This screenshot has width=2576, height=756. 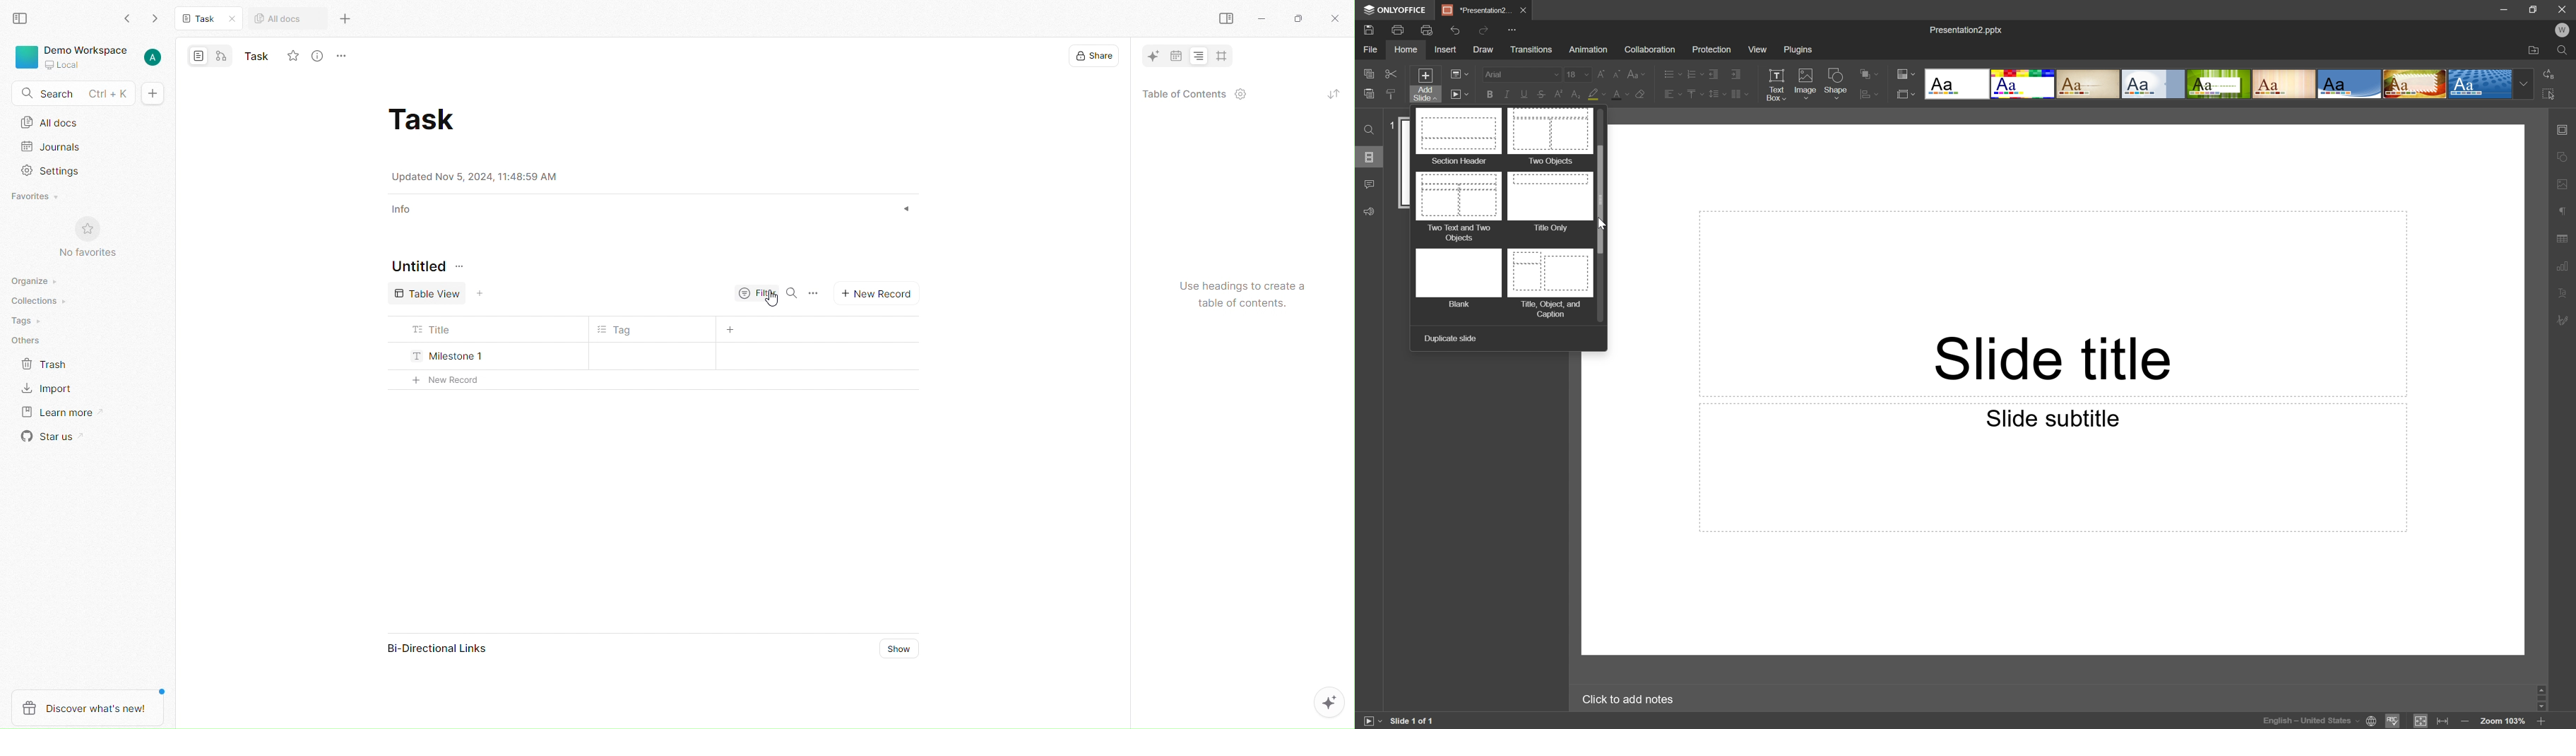 I want to click on Shape settings, so click(x=2565, y=156).